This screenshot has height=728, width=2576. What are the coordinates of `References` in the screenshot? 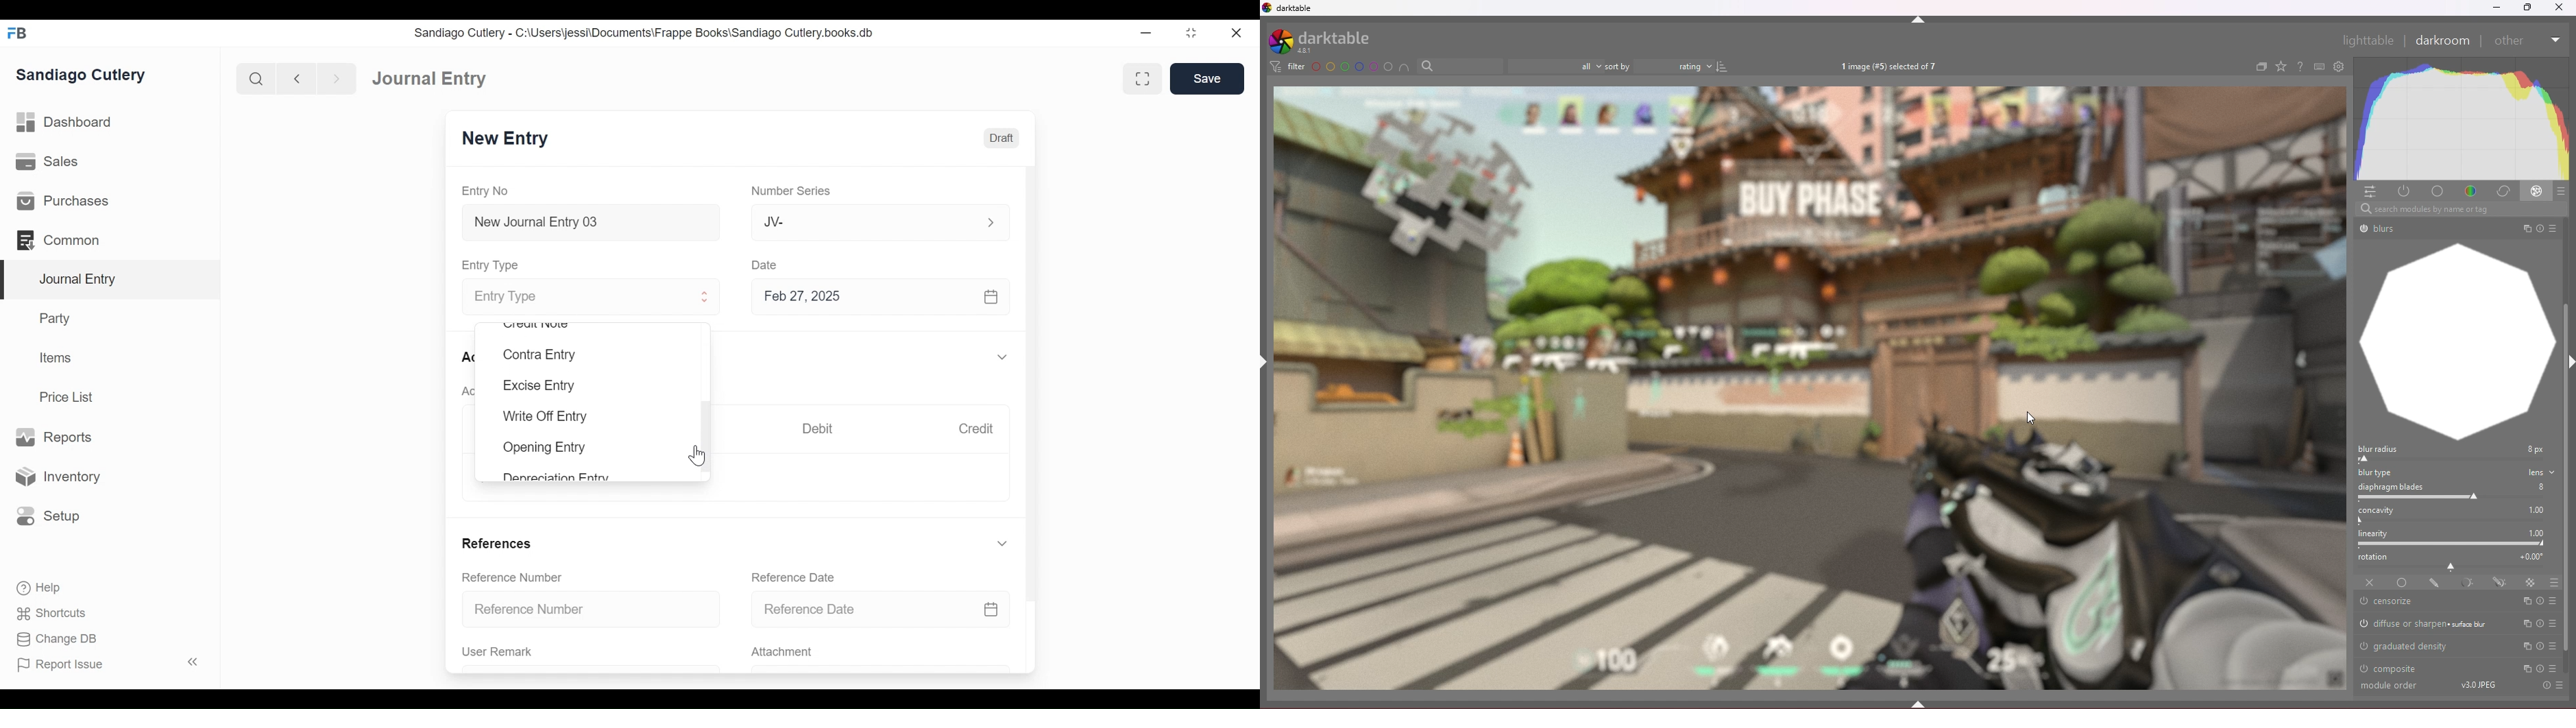 It's located at (499, 544).